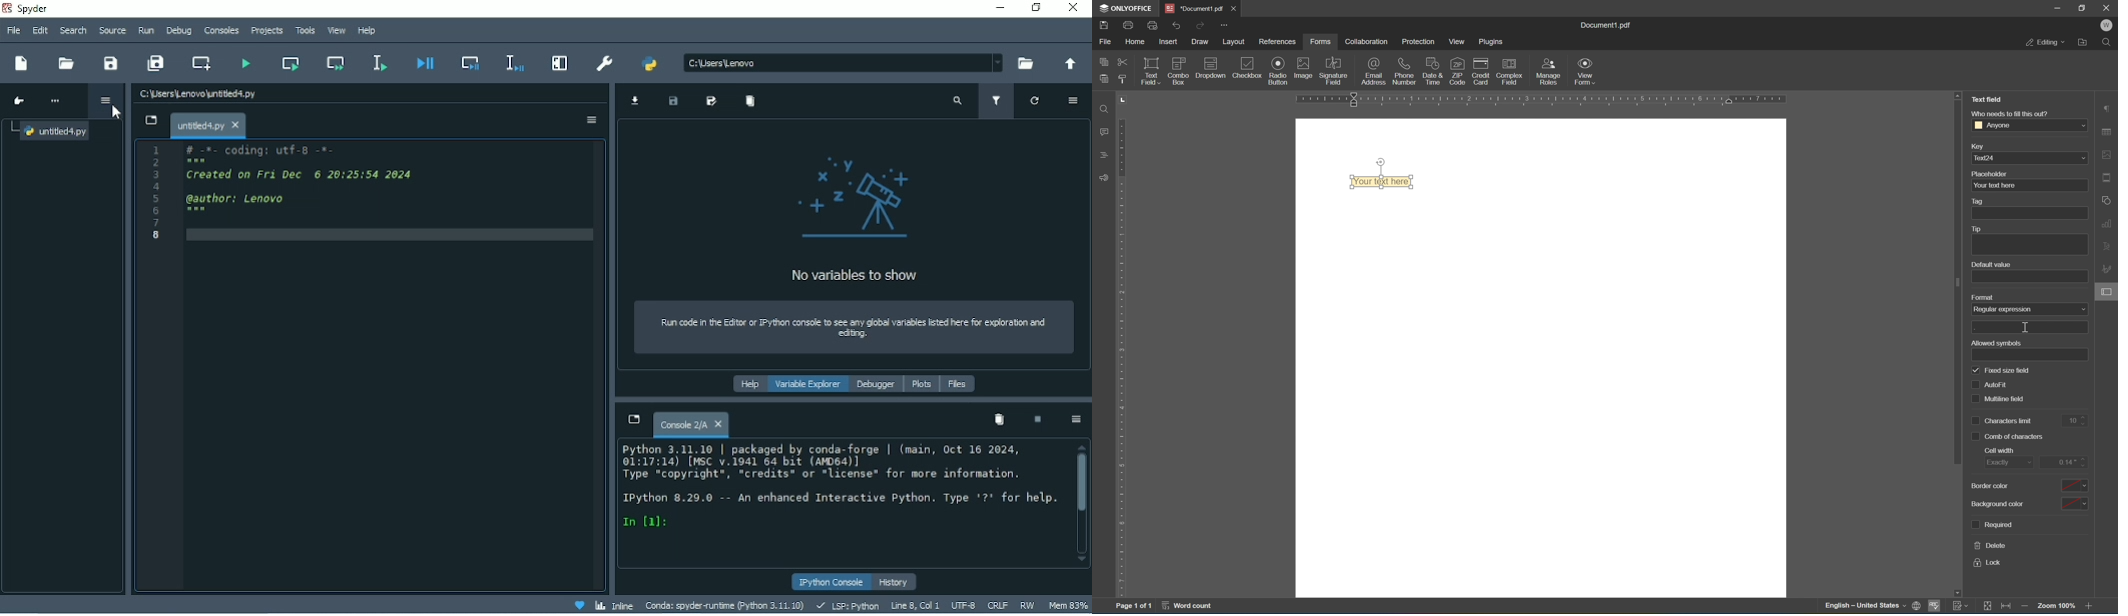 The width and height of the screenshot is (2128, 616). I want to click on quick print, so click(1154, 25).